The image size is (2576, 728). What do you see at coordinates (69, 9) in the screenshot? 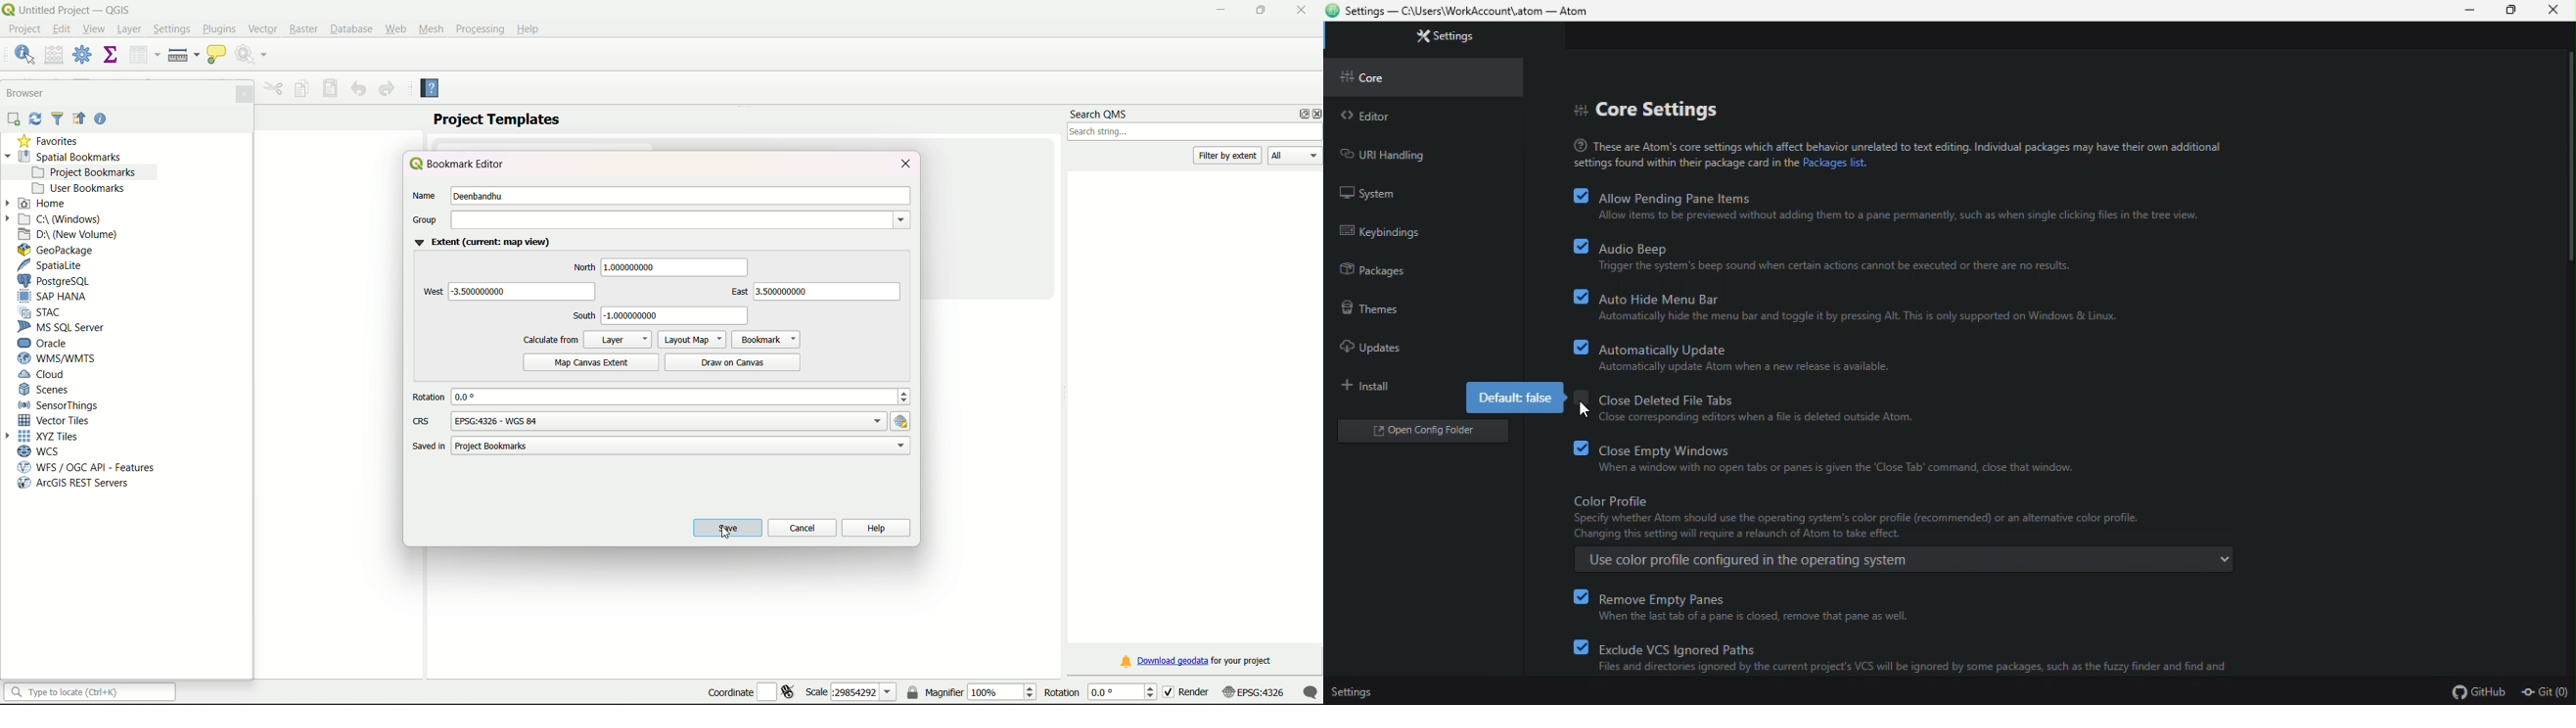
I see `title and logo` at bounding box center [69, 9].